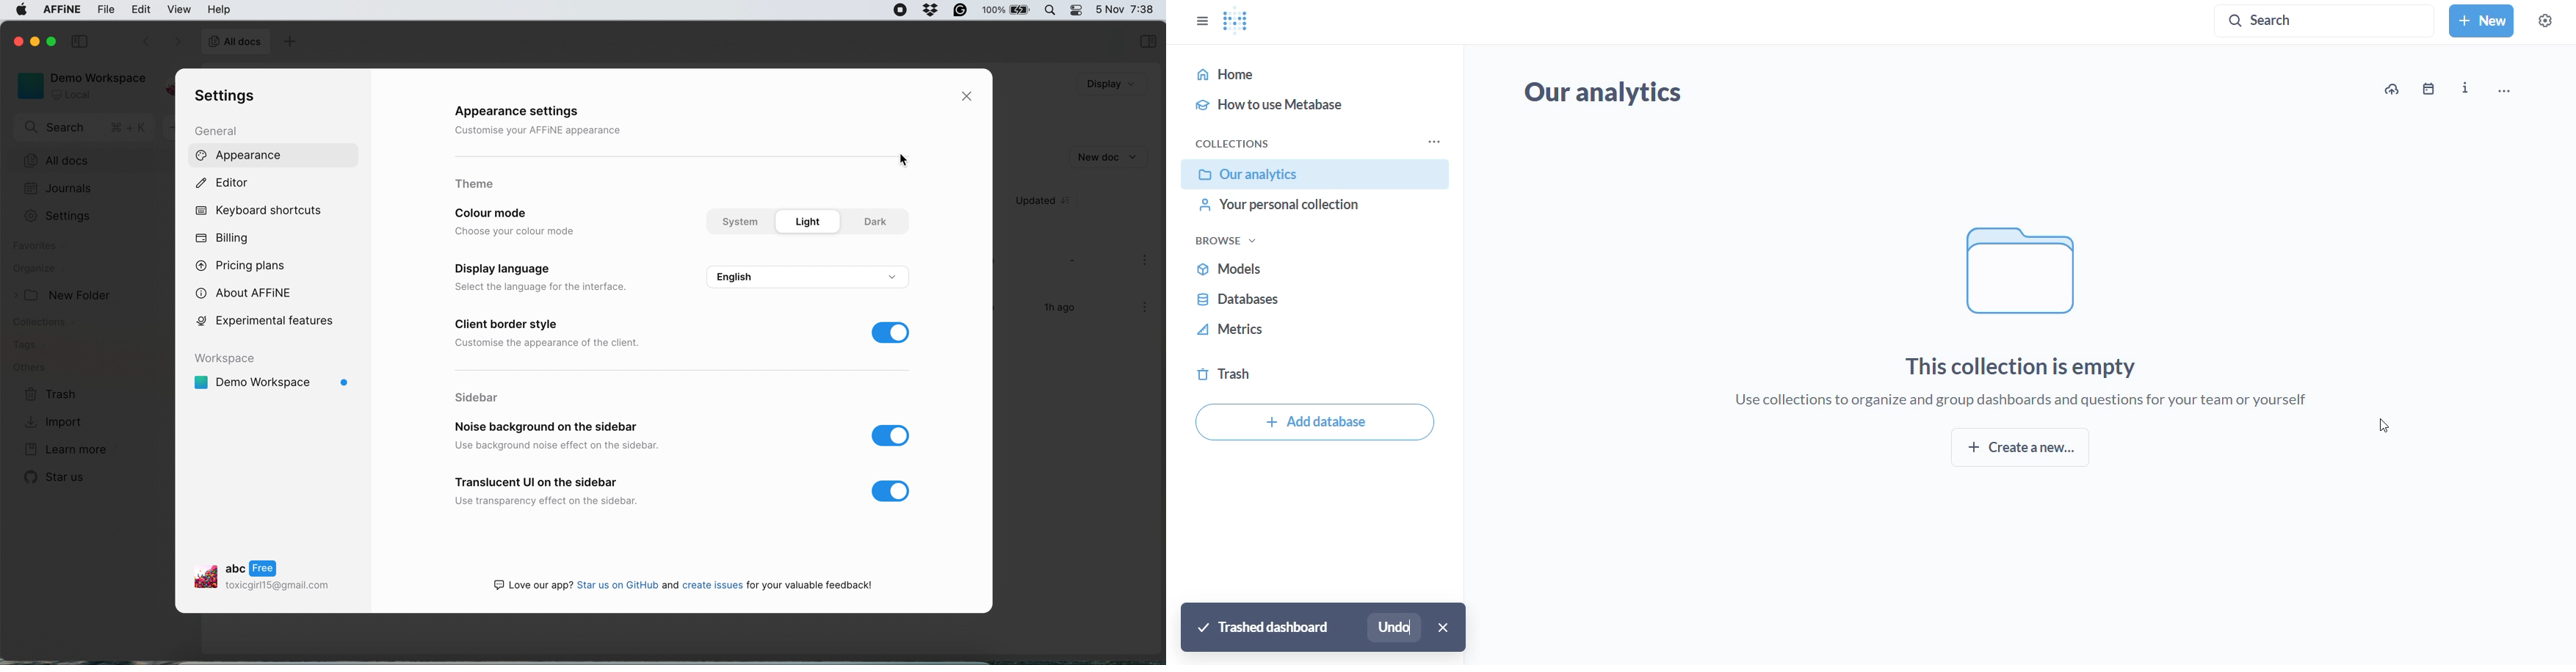  Describe the element at coordinates (966, 95) in the screenshot. I see `close` at that location.